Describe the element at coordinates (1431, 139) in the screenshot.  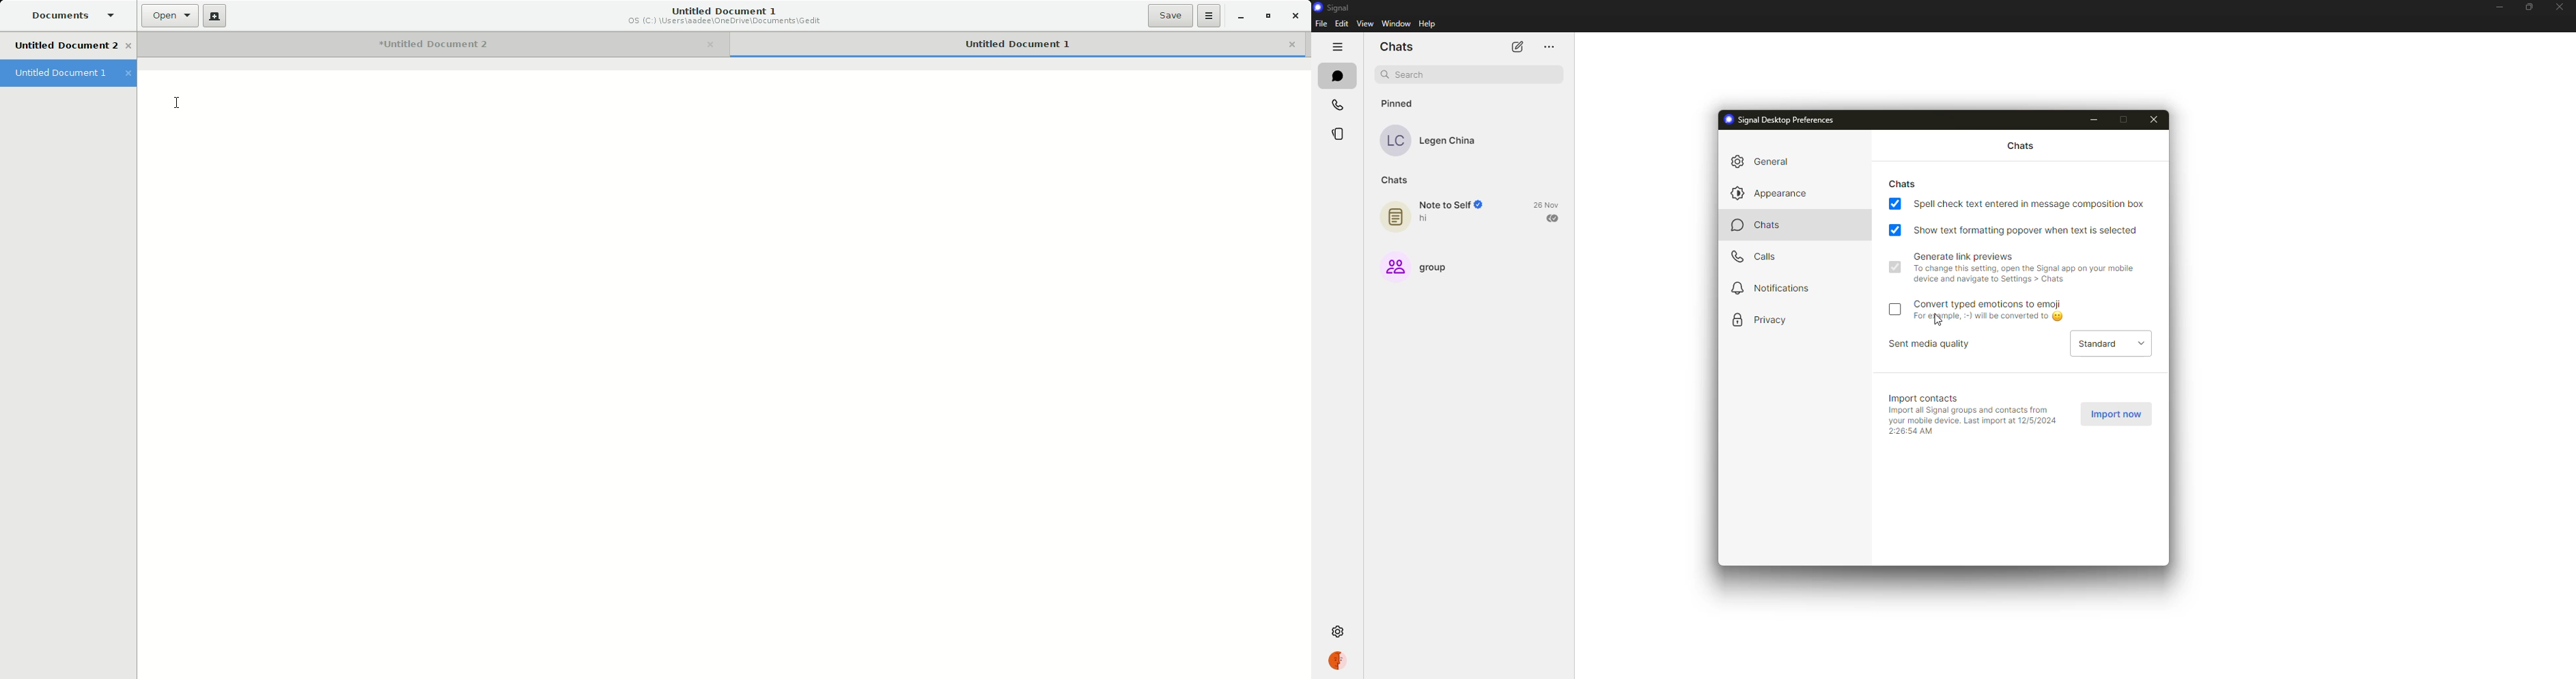
I see `contact` at that location.